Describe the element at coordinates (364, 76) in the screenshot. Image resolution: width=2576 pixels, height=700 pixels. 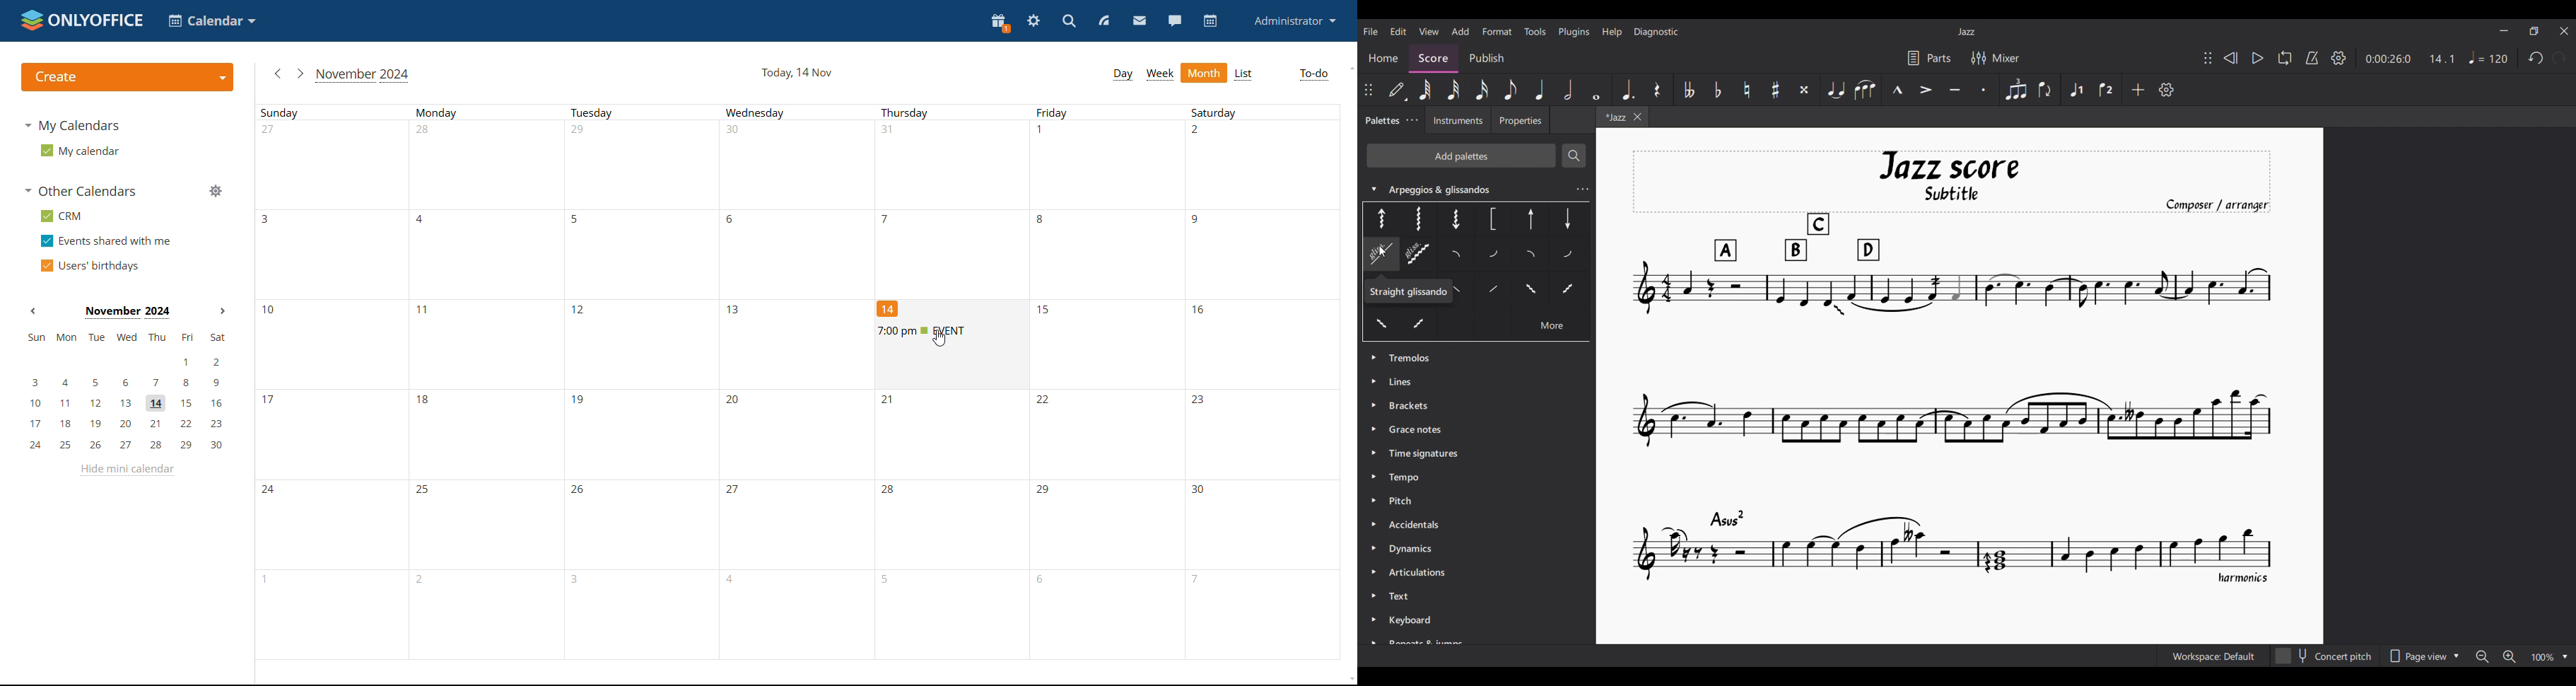
I see `current month` at that location.